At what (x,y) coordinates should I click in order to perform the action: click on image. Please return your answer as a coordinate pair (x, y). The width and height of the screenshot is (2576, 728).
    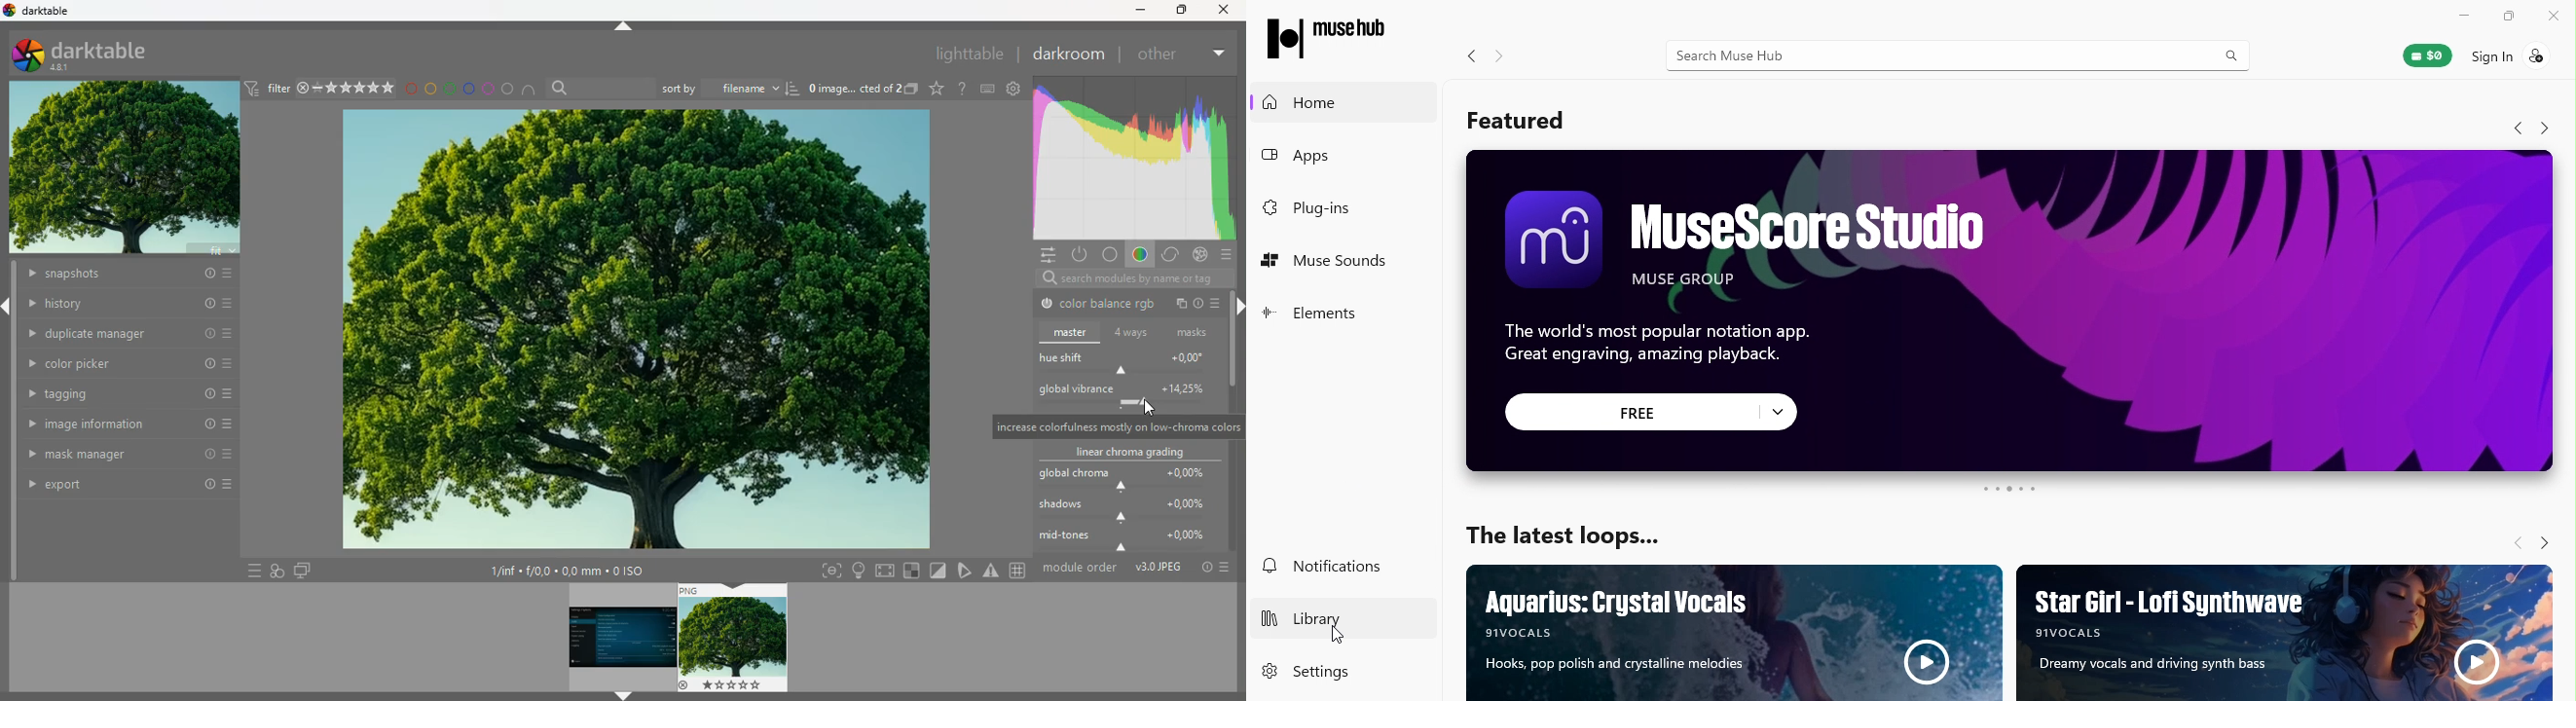
    Looking at the image, I should click on (620, 637).